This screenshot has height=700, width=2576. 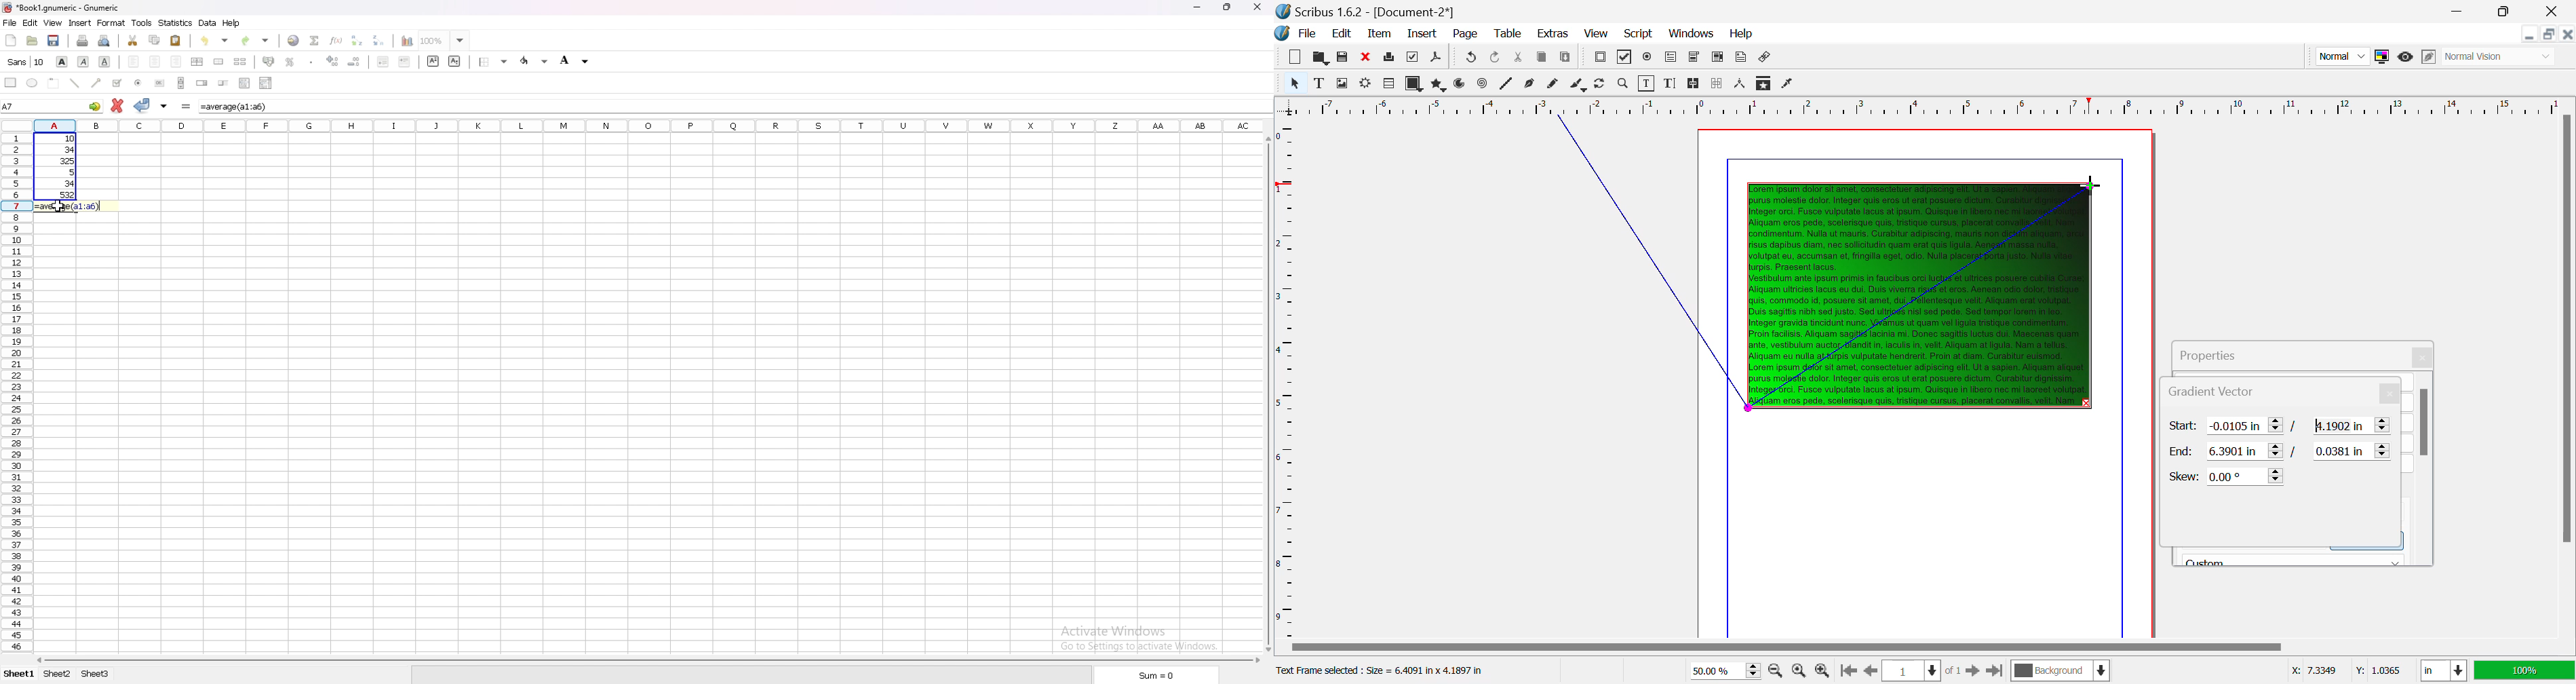 What do you see at coordinates (576, 61) in the screenshot?
I see `background` at bounding box center [576, 61].